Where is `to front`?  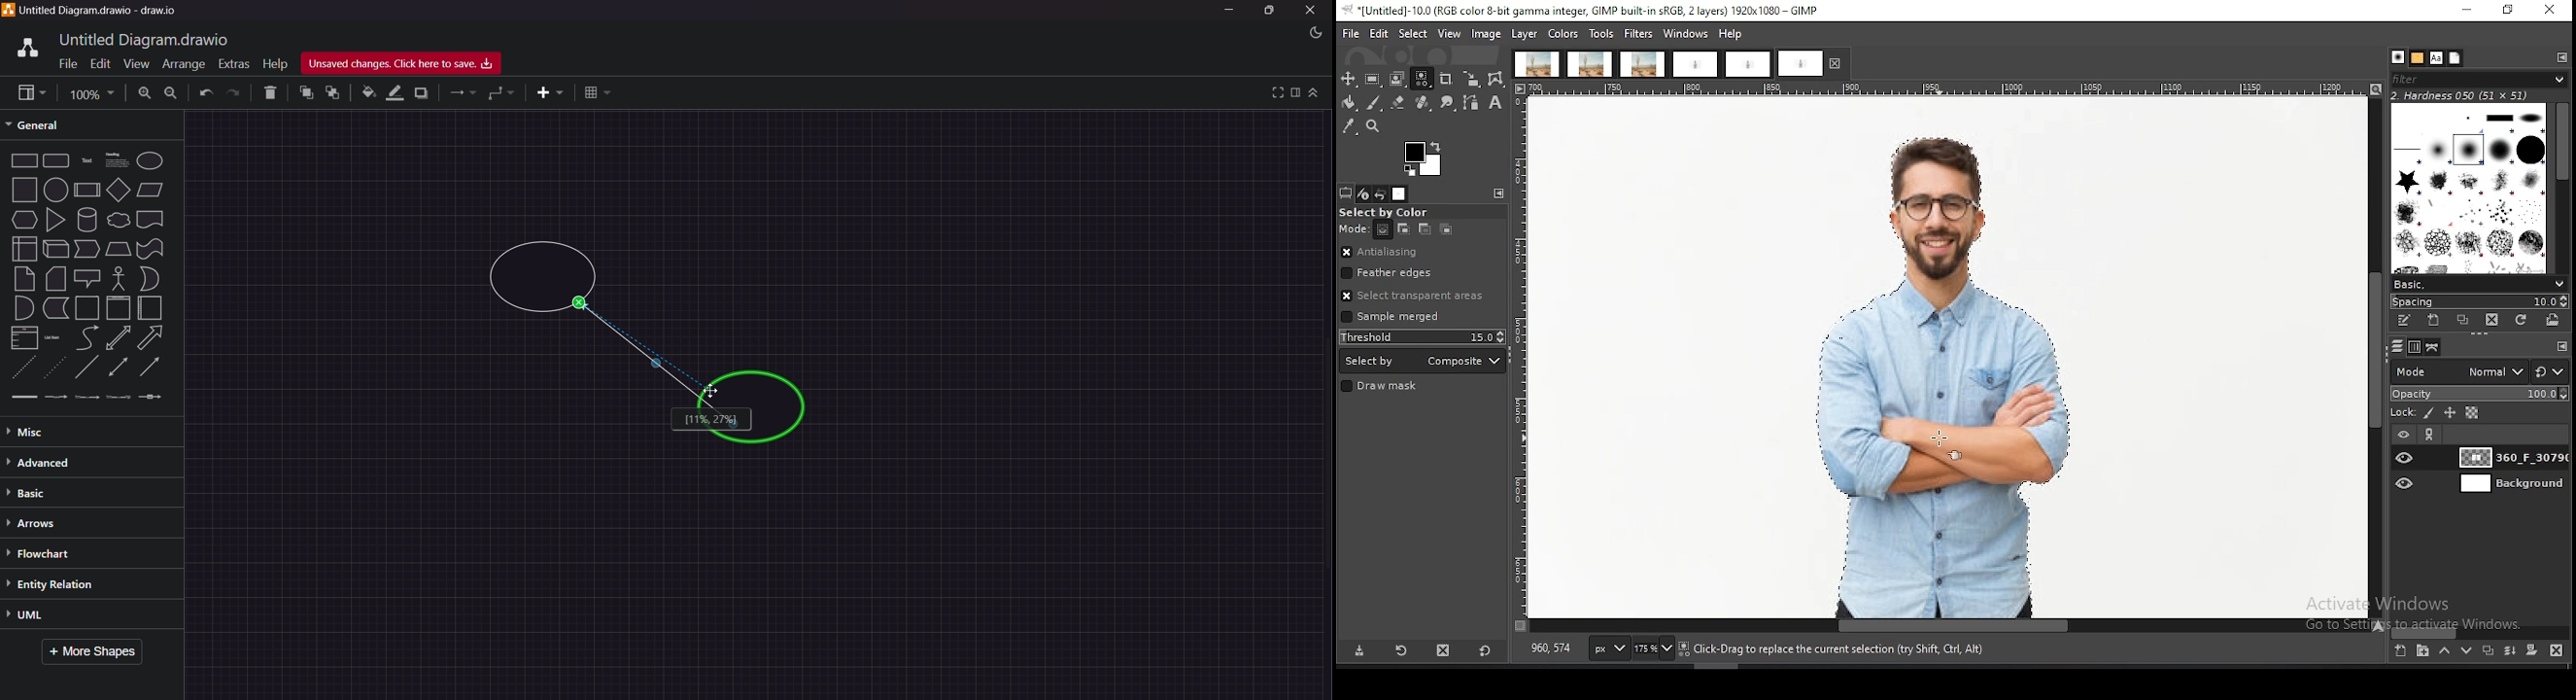
to front is located at coordinates (305, 93).